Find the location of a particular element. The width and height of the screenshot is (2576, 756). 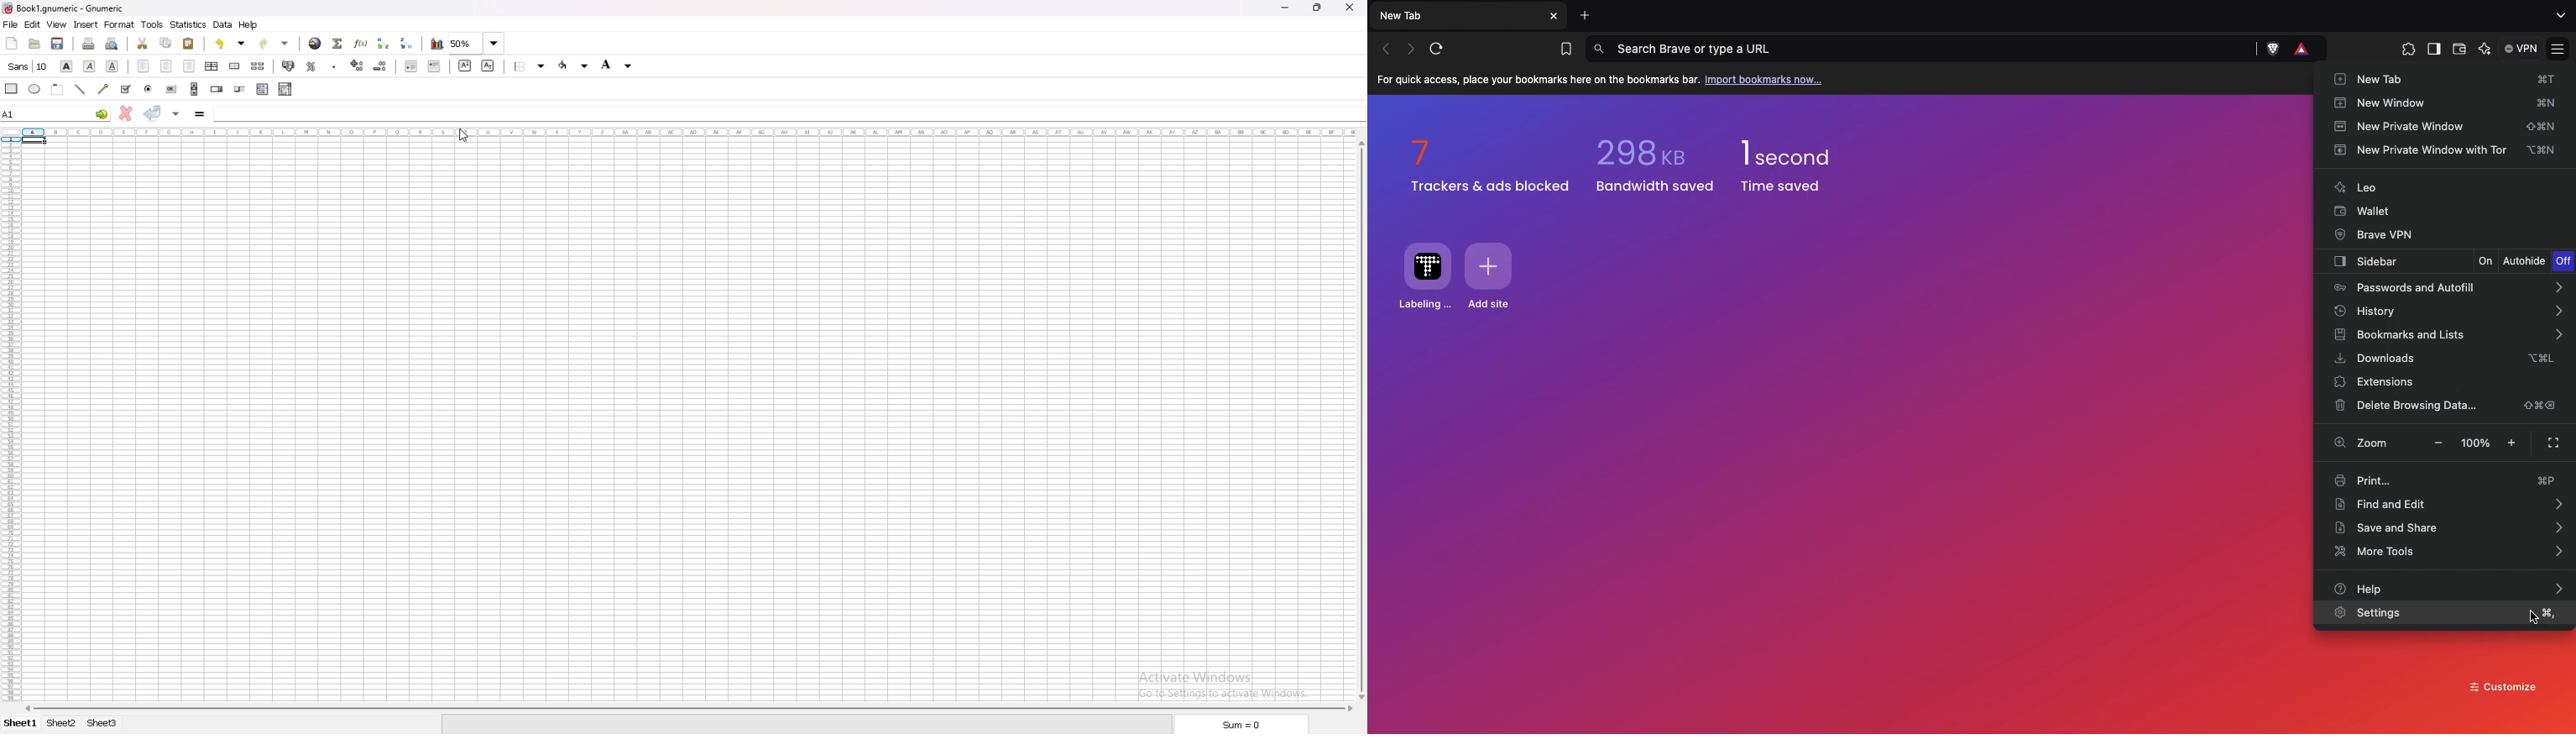

combo box is located at coordinates (286, 89).